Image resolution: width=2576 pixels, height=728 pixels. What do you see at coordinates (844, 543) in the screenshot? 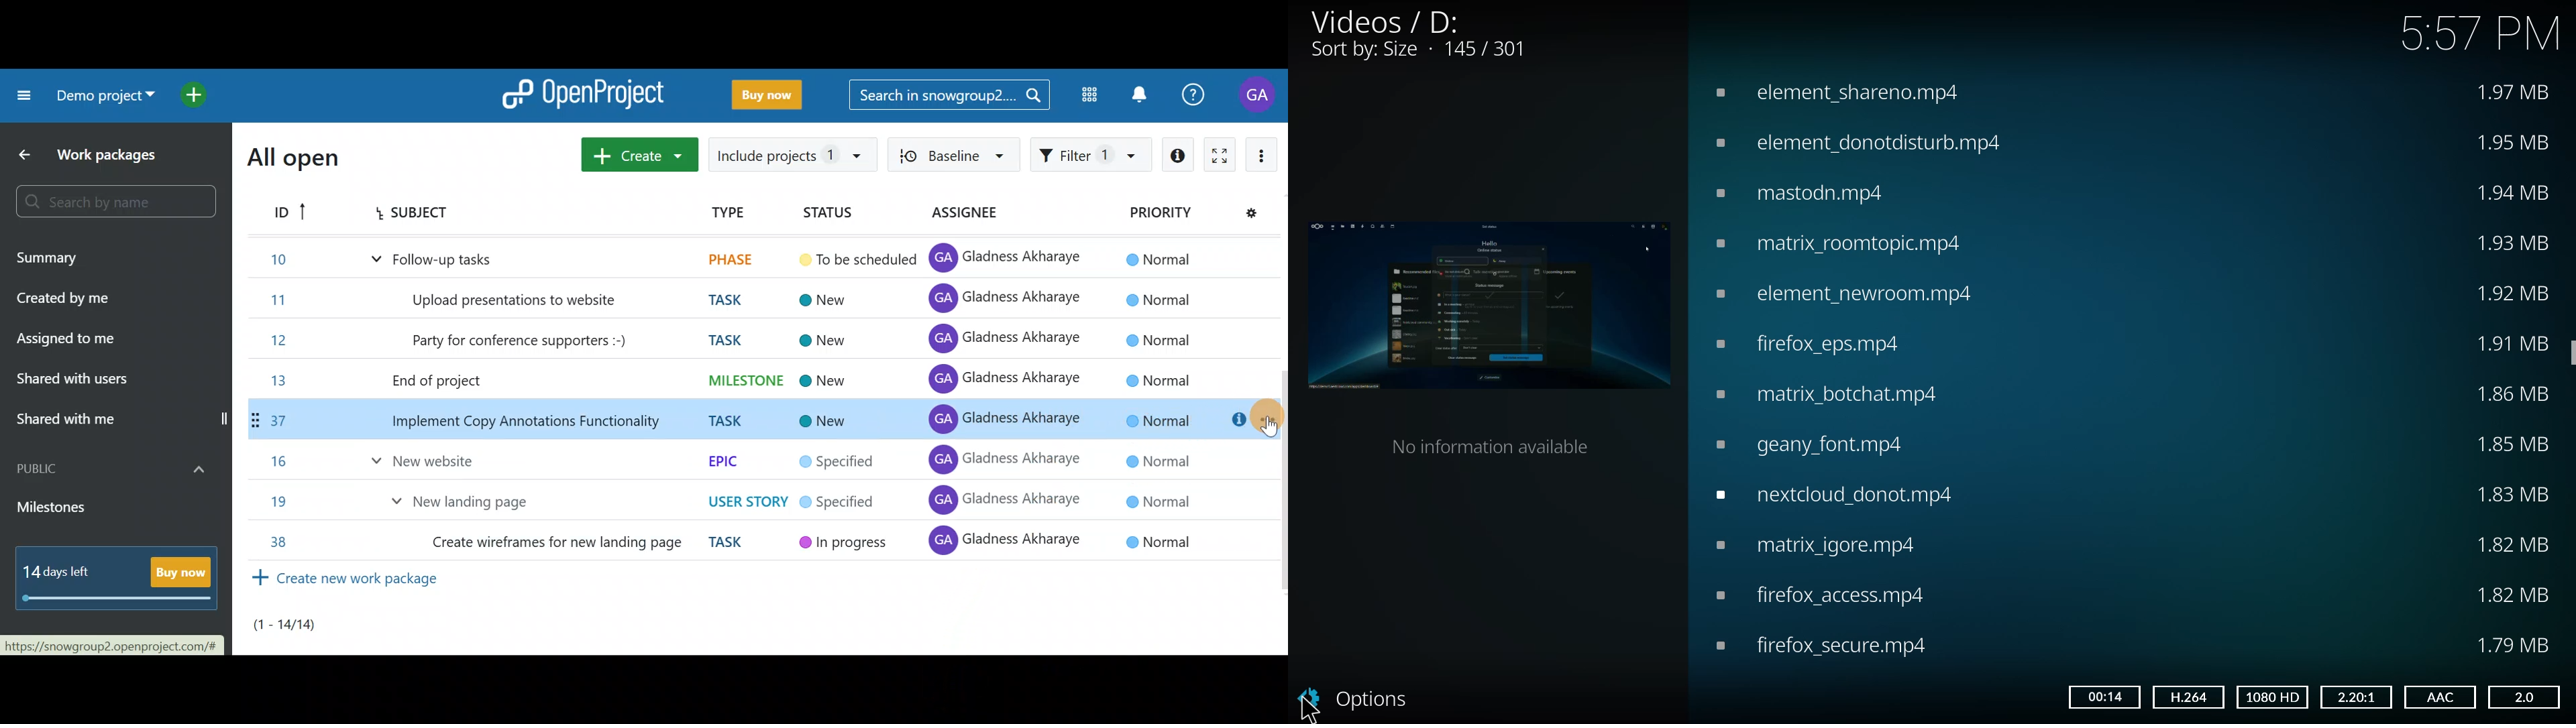
I see `In progress` at bounding box center [844, 543].